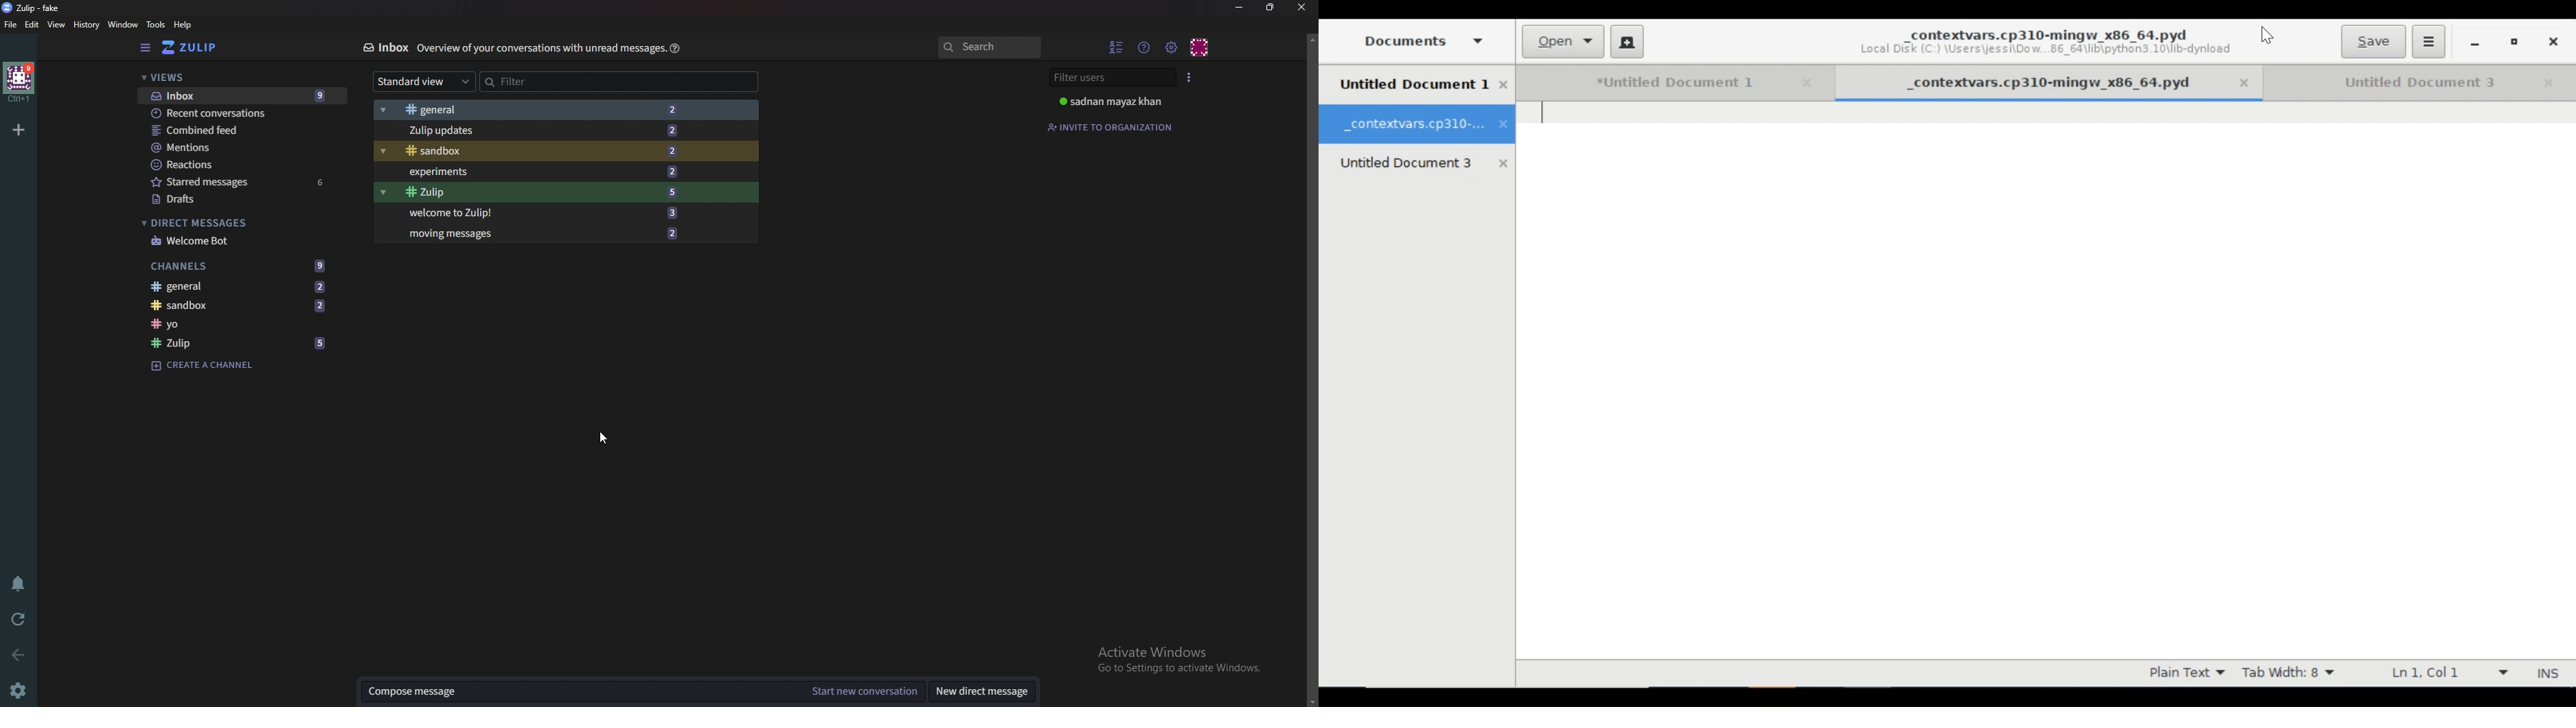 The width and height of the screenshot is (2576, 728). I want to click on Change to home view, so click(196, 48).